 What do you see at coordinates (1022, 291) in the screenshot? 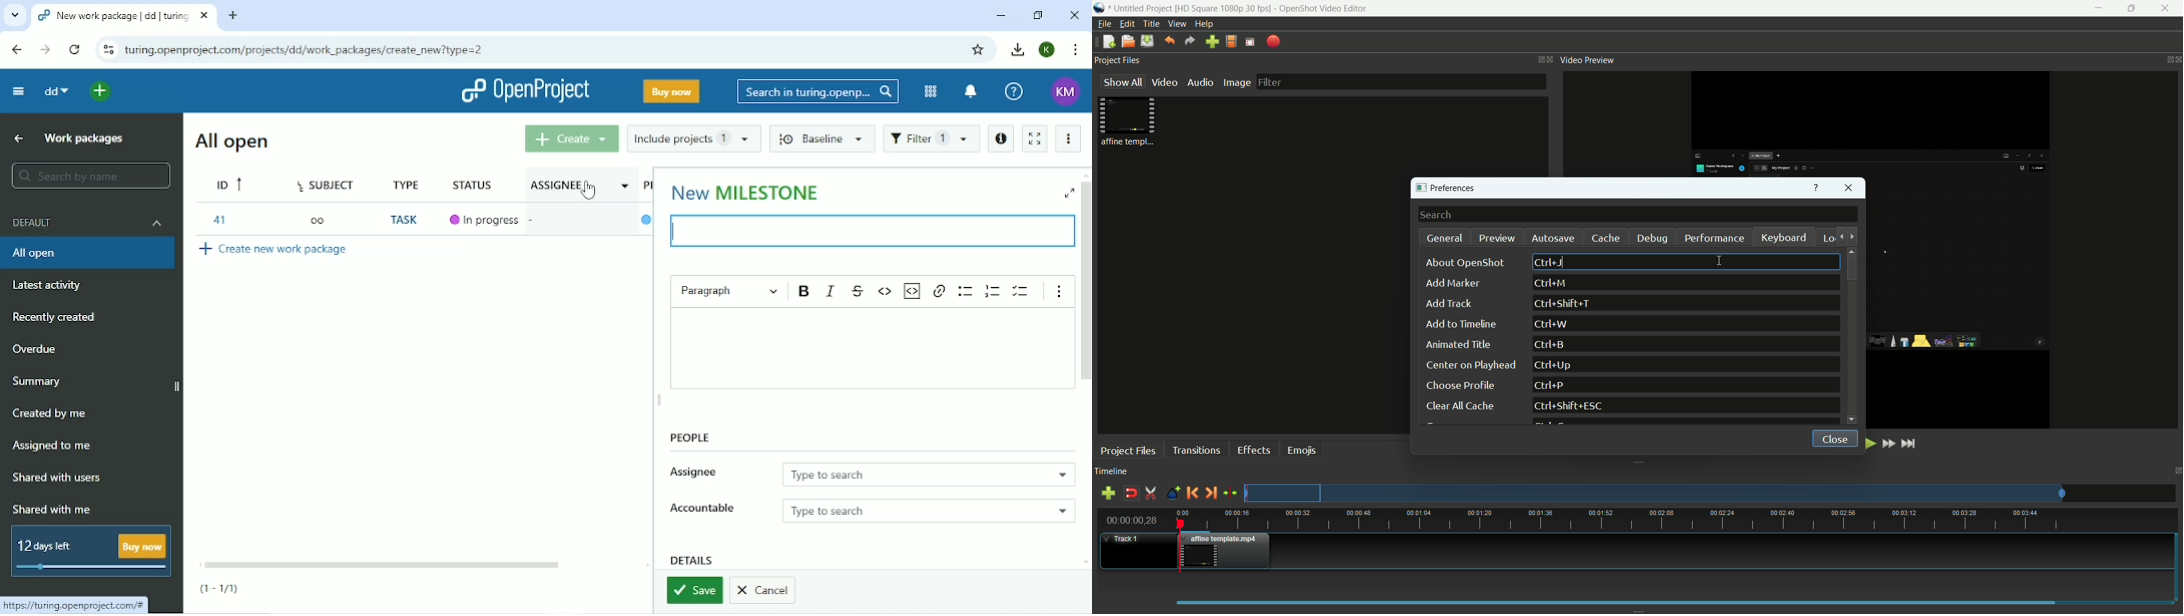
I see `To-do list` at bounding box center [1022, 291].